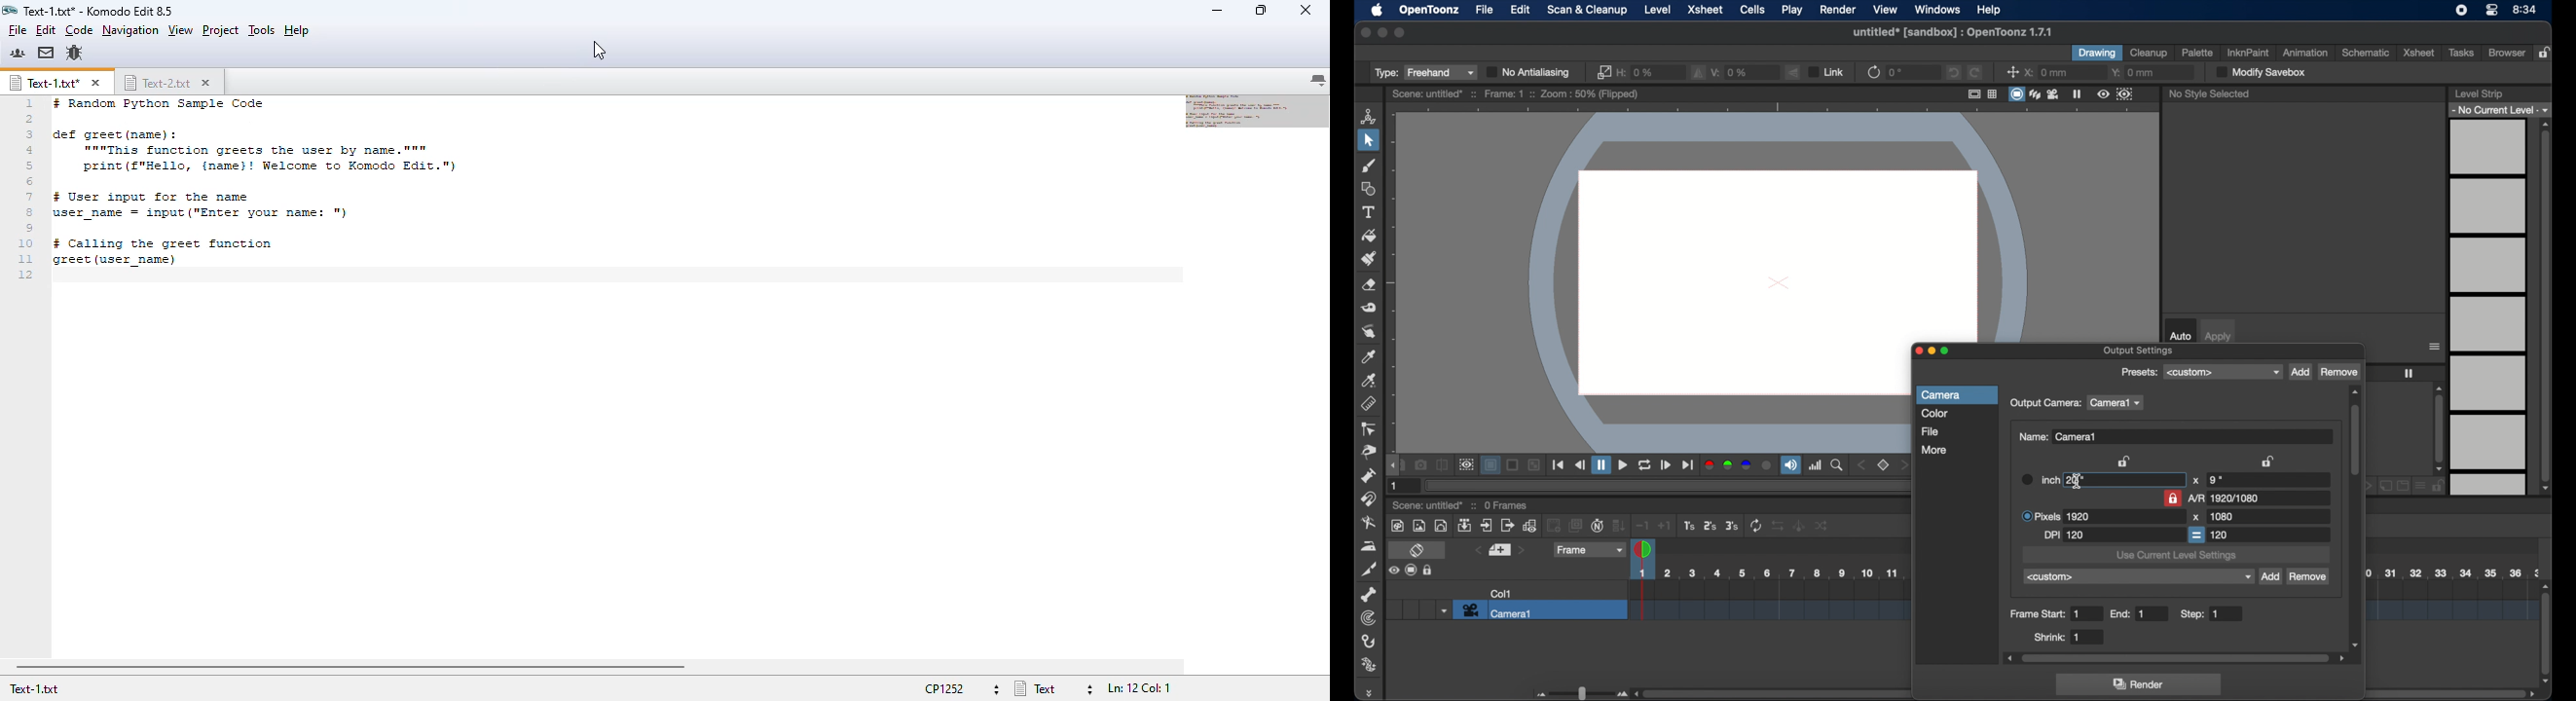 The image size is (2576, 728). Describe the element at coordinates (2439, 428) in the screenshot. I see `scroll box` at that location.